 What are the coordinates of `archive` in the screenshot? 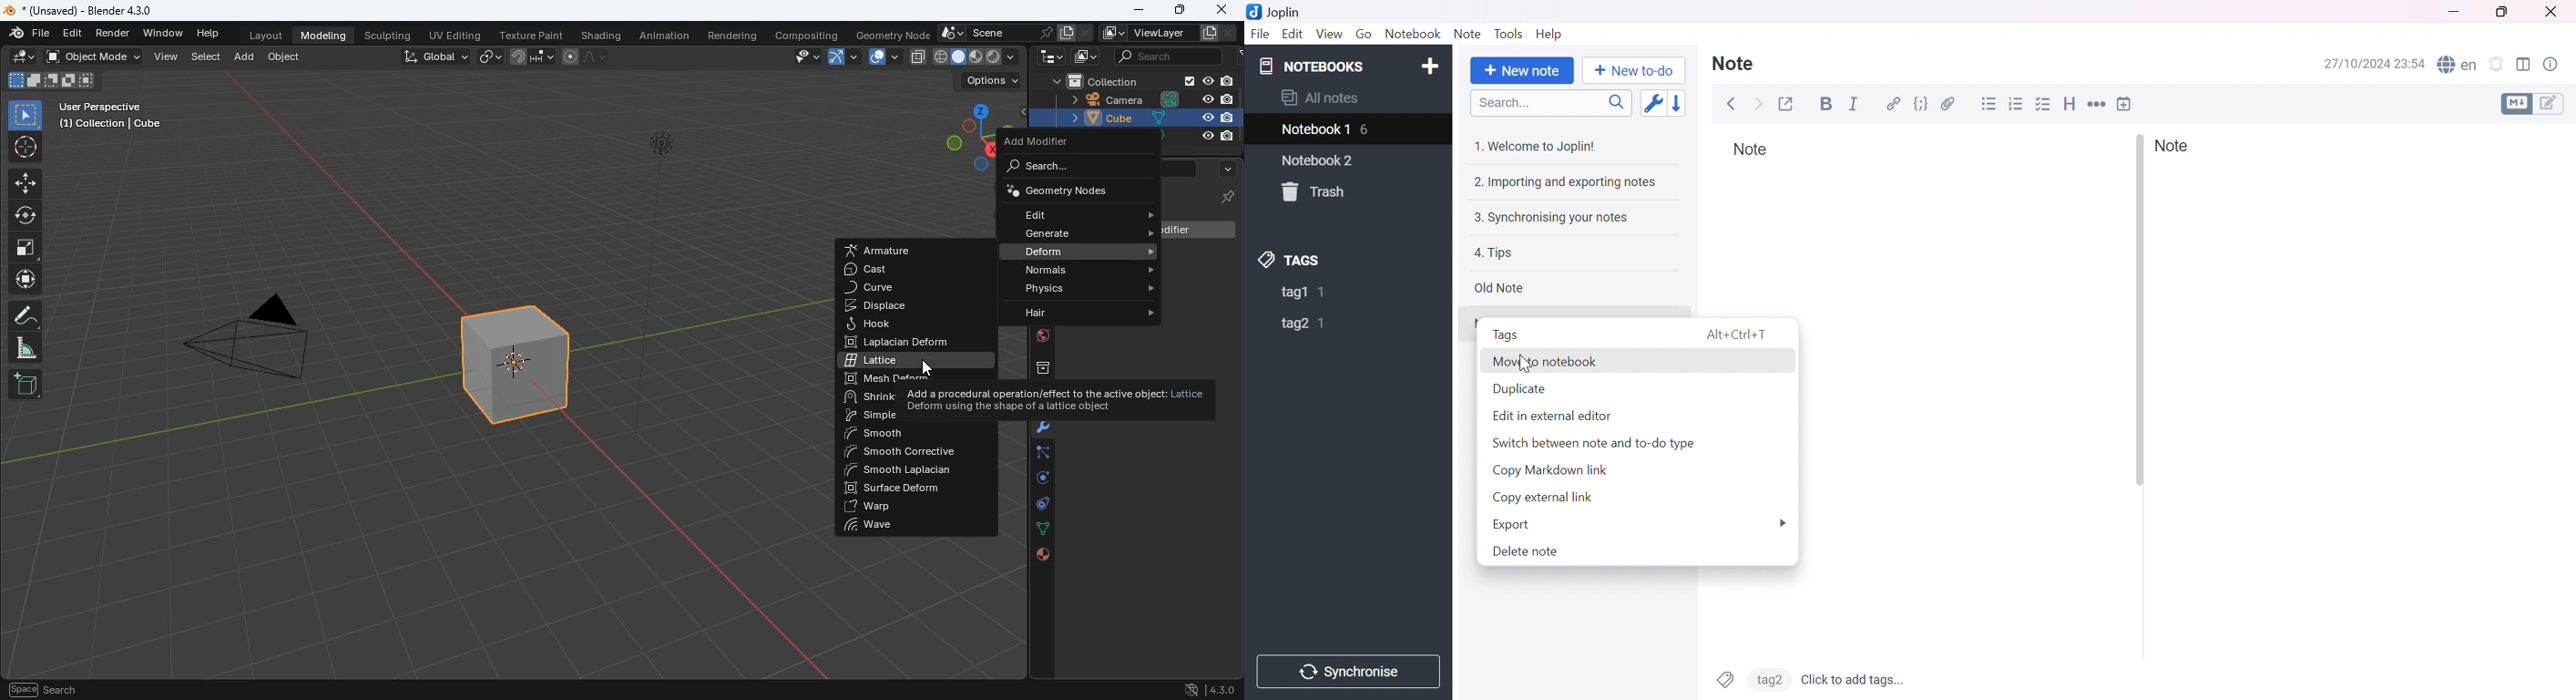 It's located at (1040, 369).